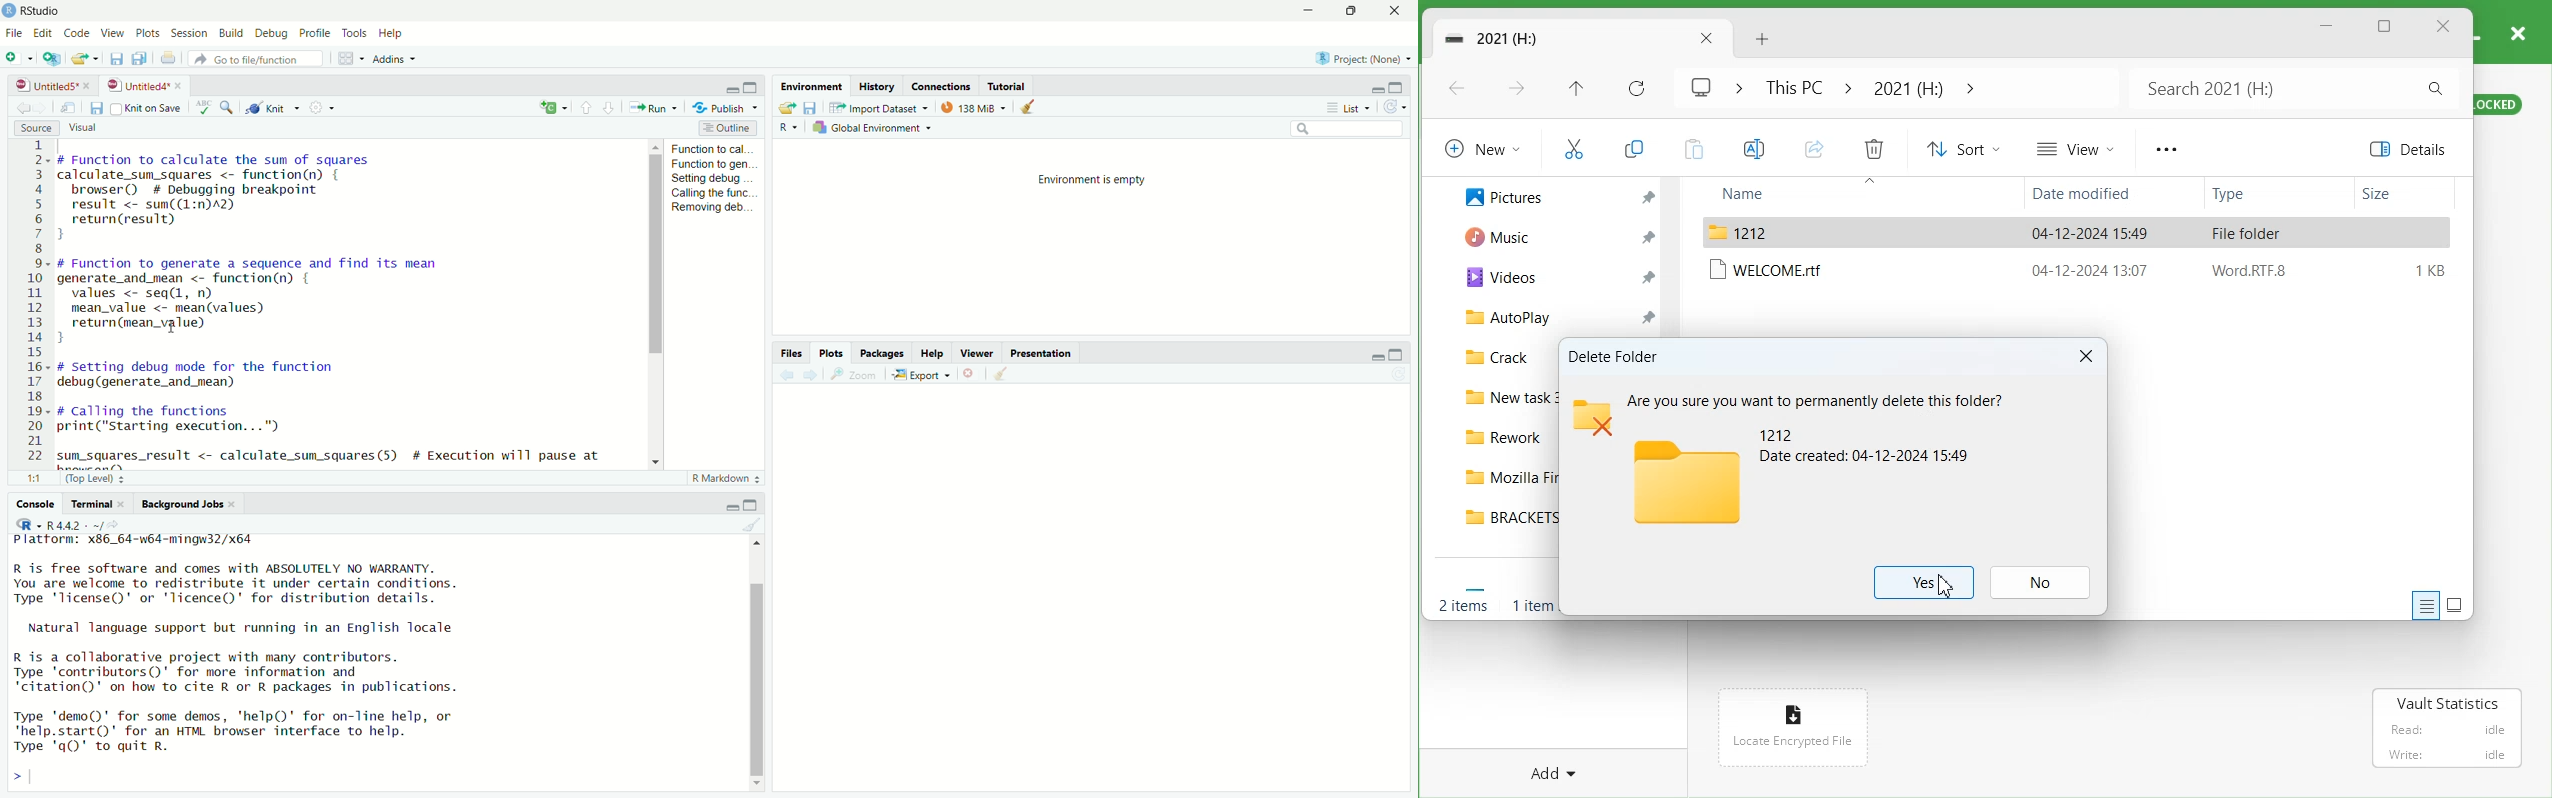  I want to click on R is free software and comes with ABSOLUTELY NO WARRANTY.
You are welcome to redistribute it under certain conditions.
Type 'Ticense()' or 'licence()' for distribution details., so click(250, 584).